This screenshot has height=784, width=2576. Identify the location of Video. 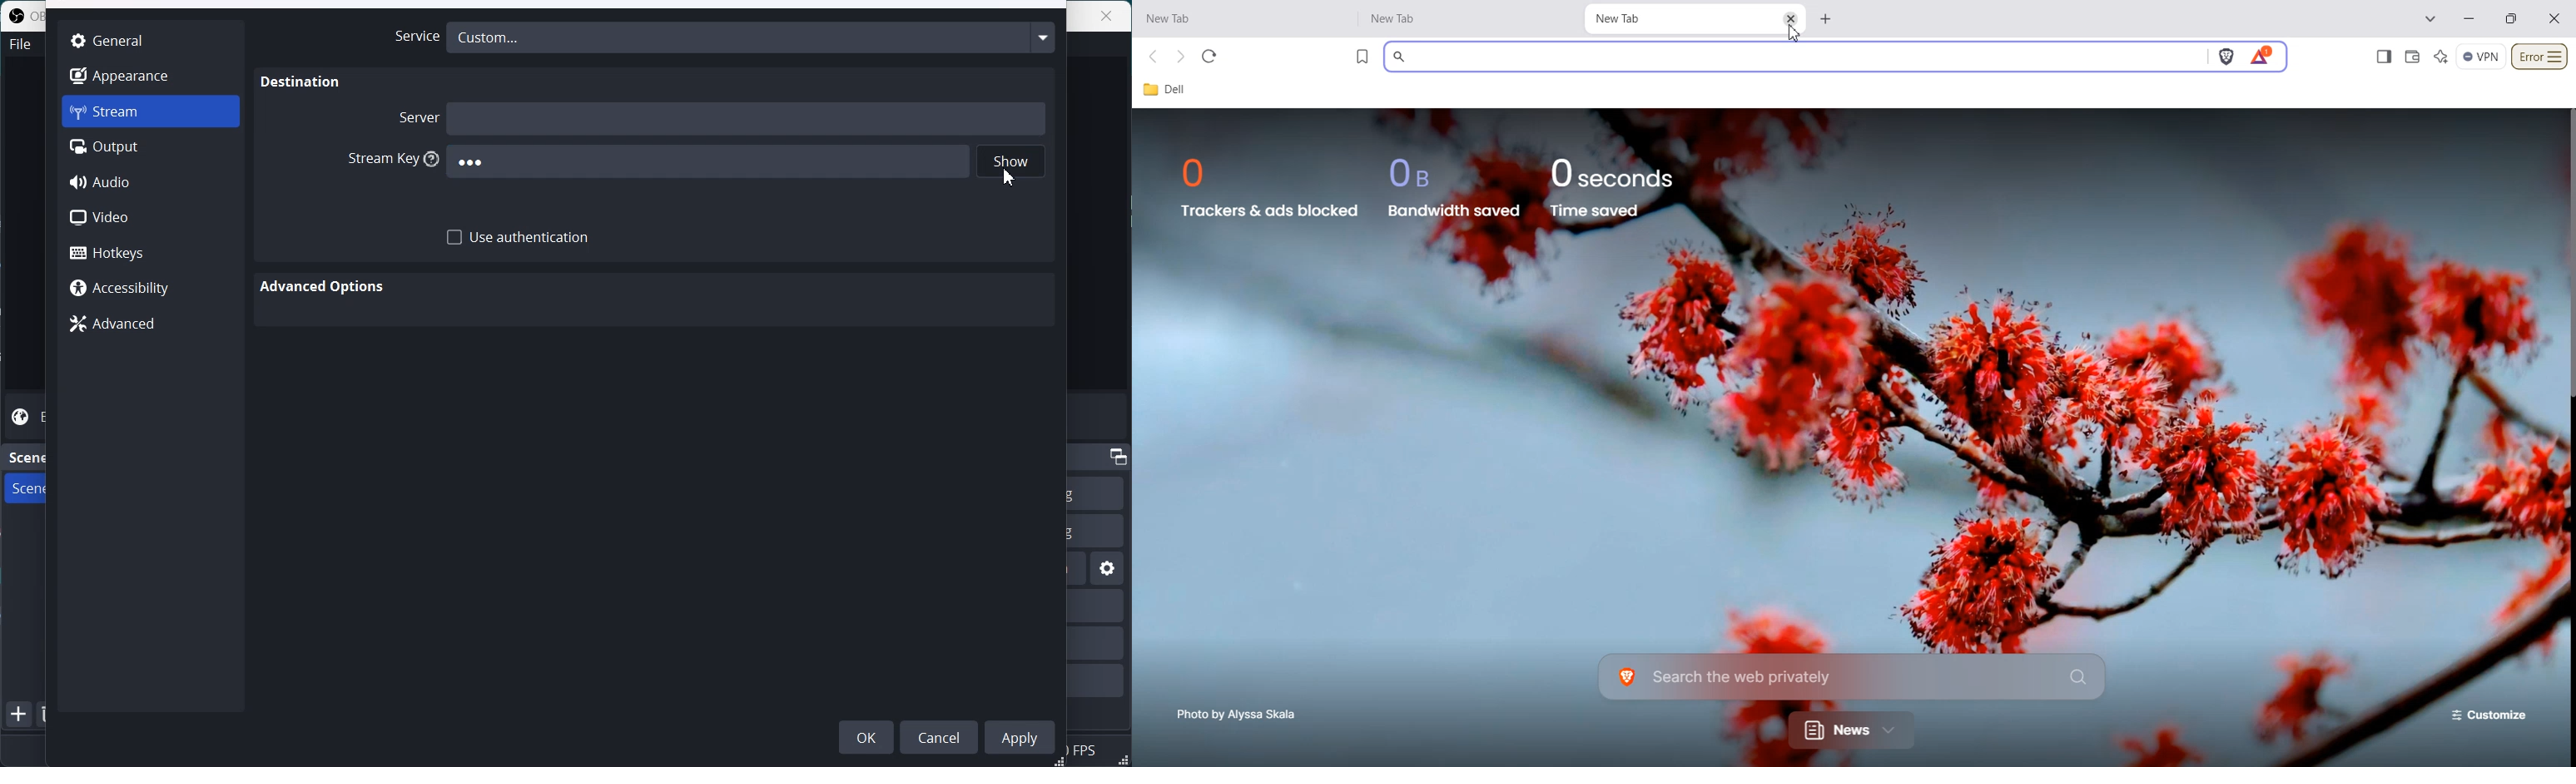
(151, 217).